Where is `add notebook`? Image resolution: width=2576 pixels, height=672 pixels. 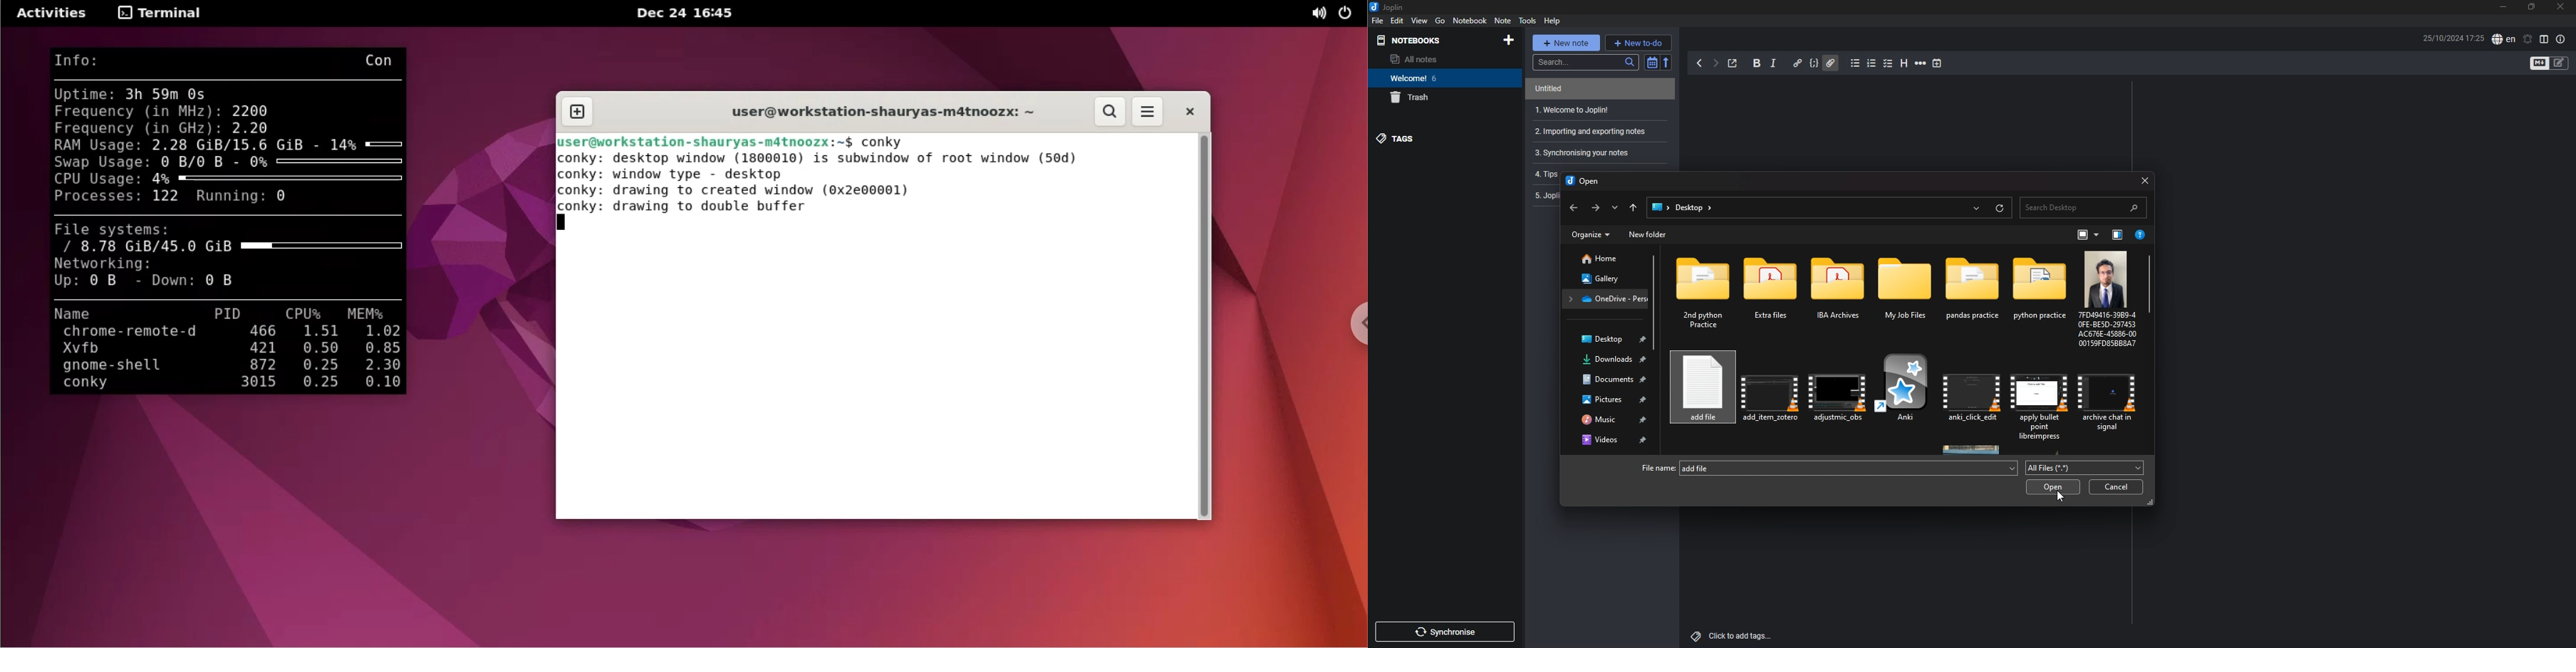
add notebook is located at coordinates (1509, 40).